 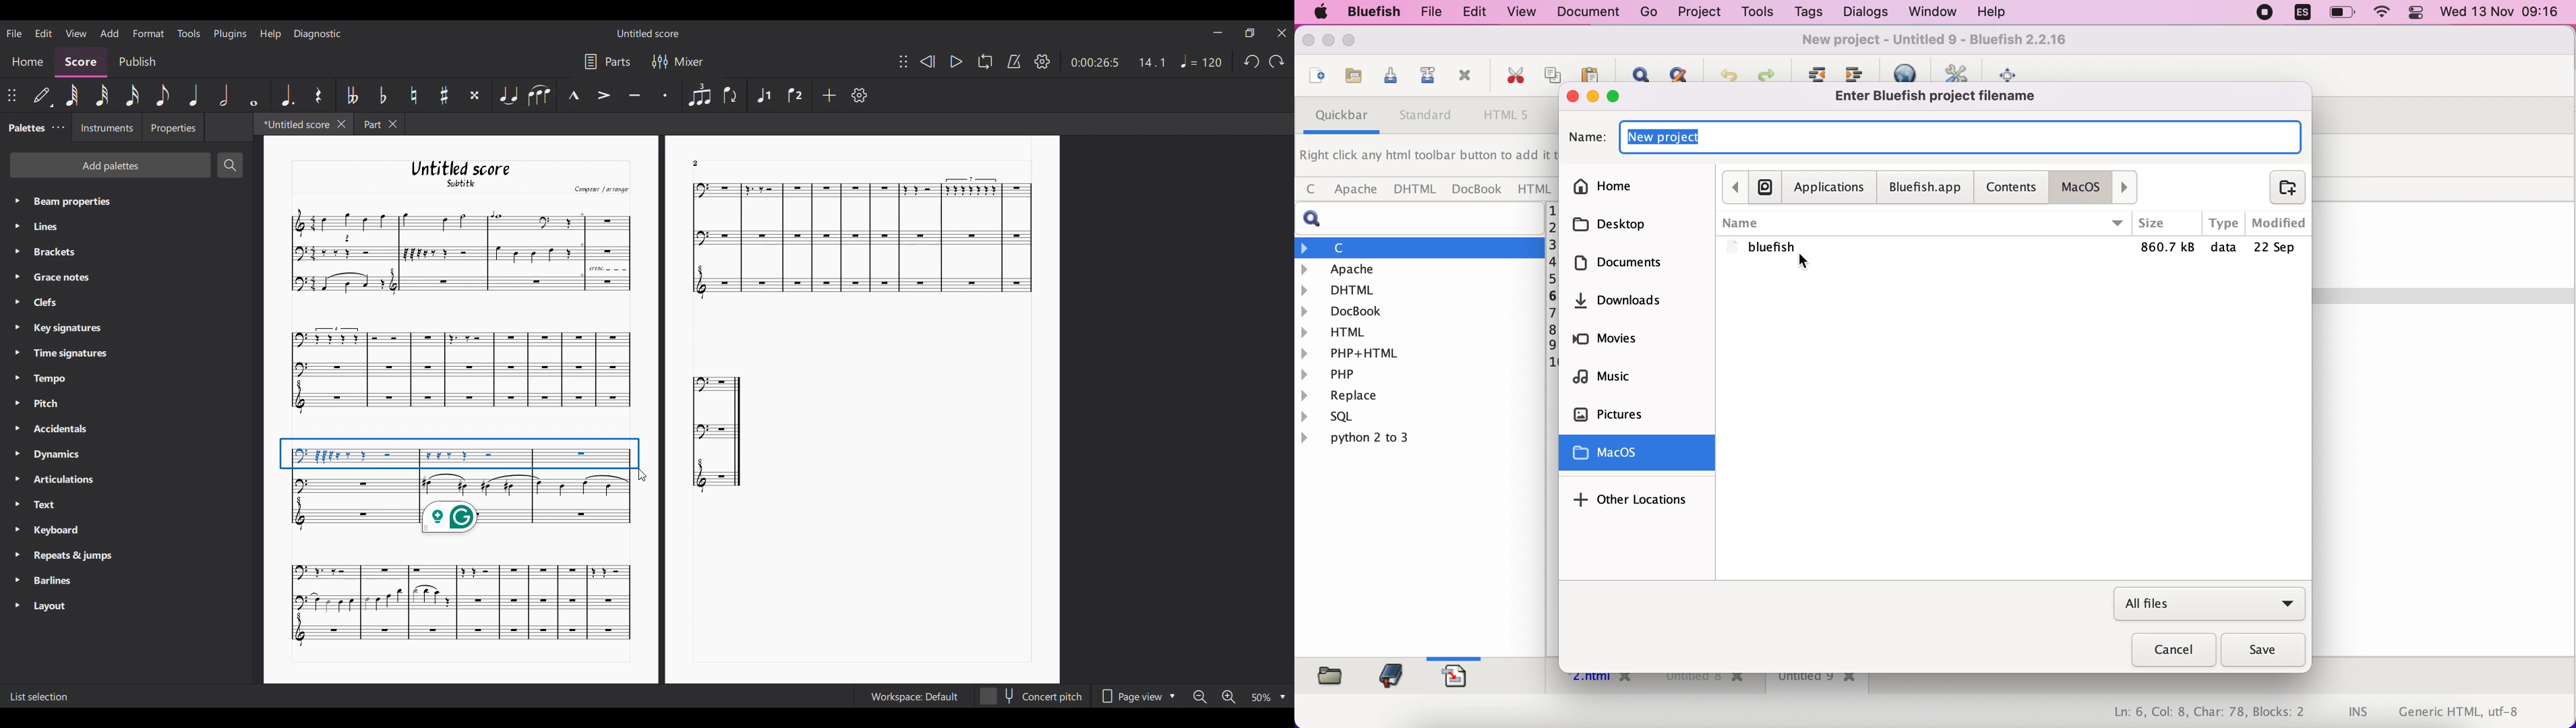 I want to click on panel control, so click(x=2416, y=14).